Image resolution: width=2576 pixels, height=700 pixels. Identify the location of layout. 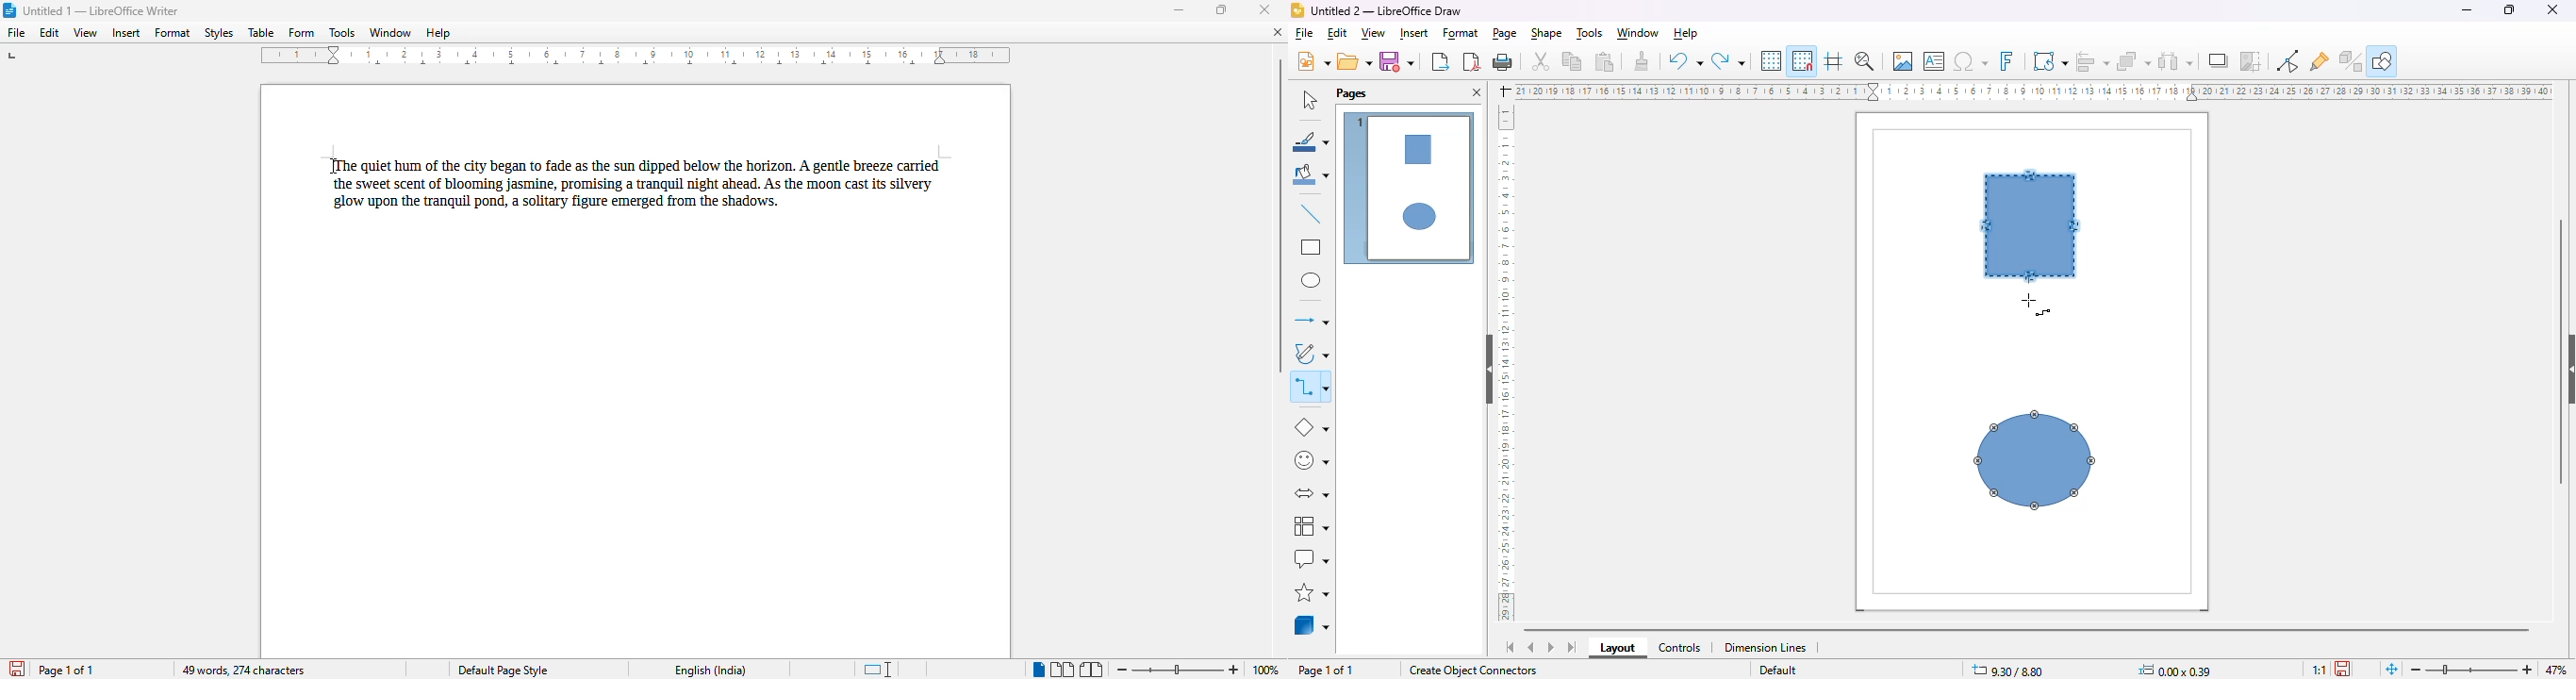
(1618, 648).